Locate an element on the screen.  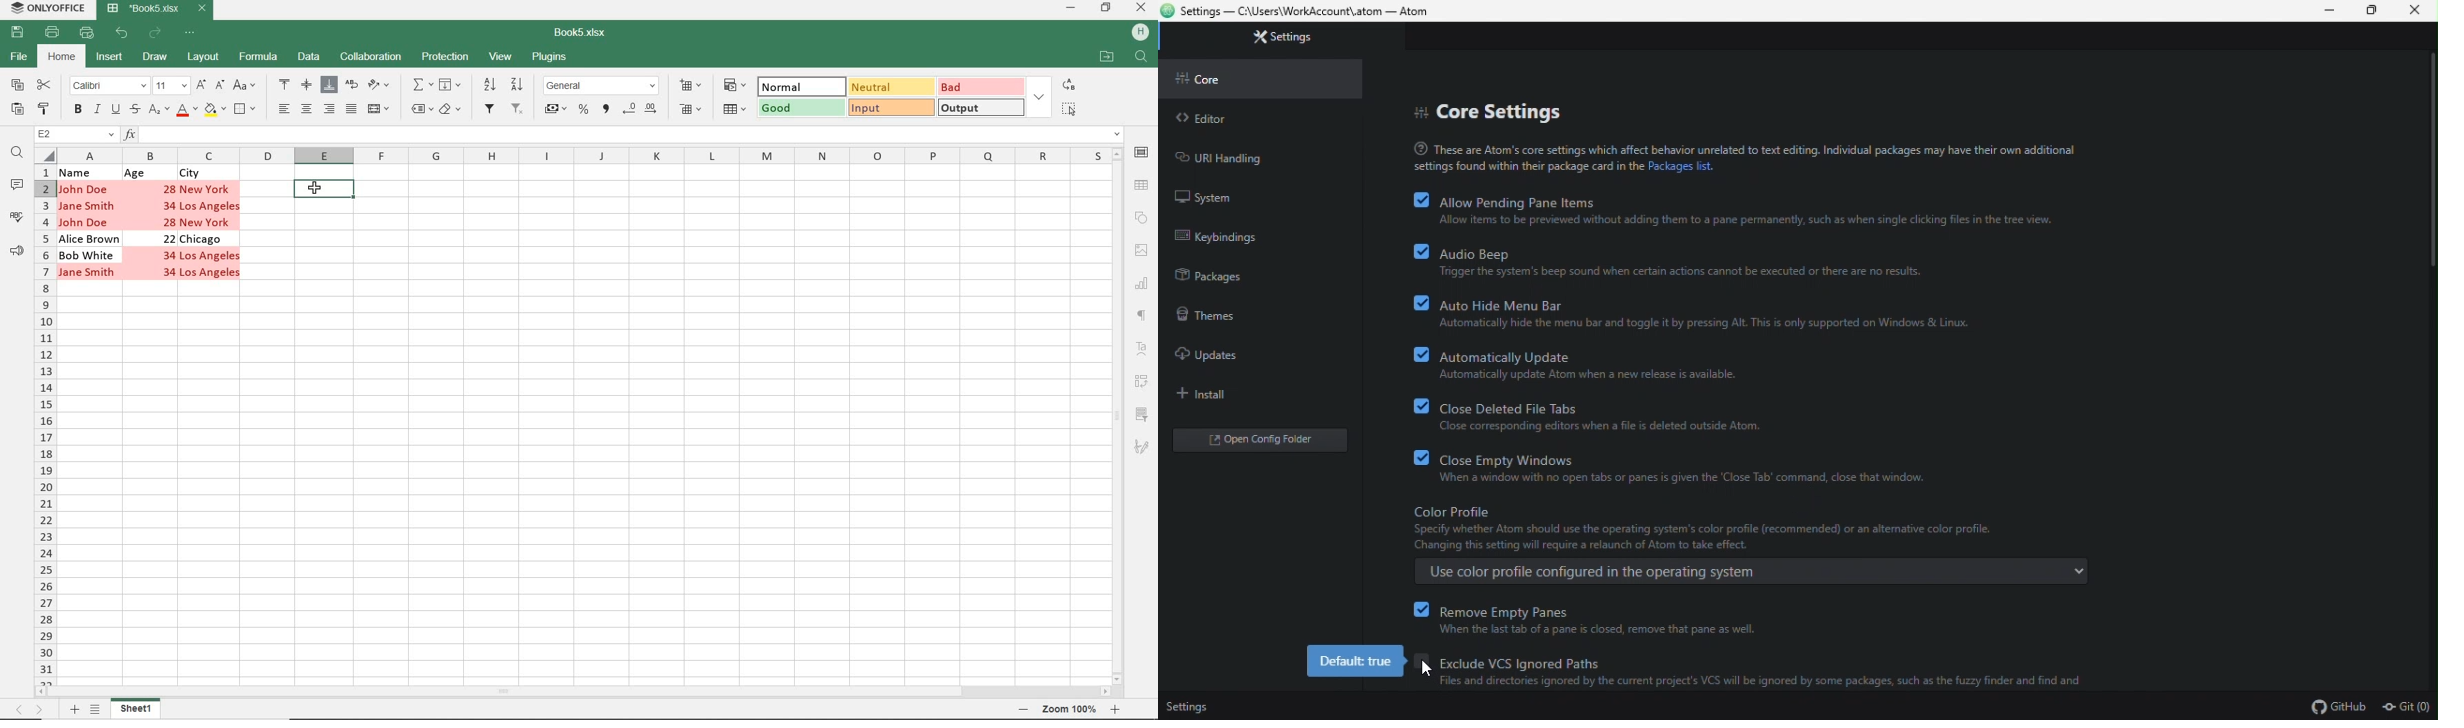
SHAPE is located at coordinates (1141, 217).